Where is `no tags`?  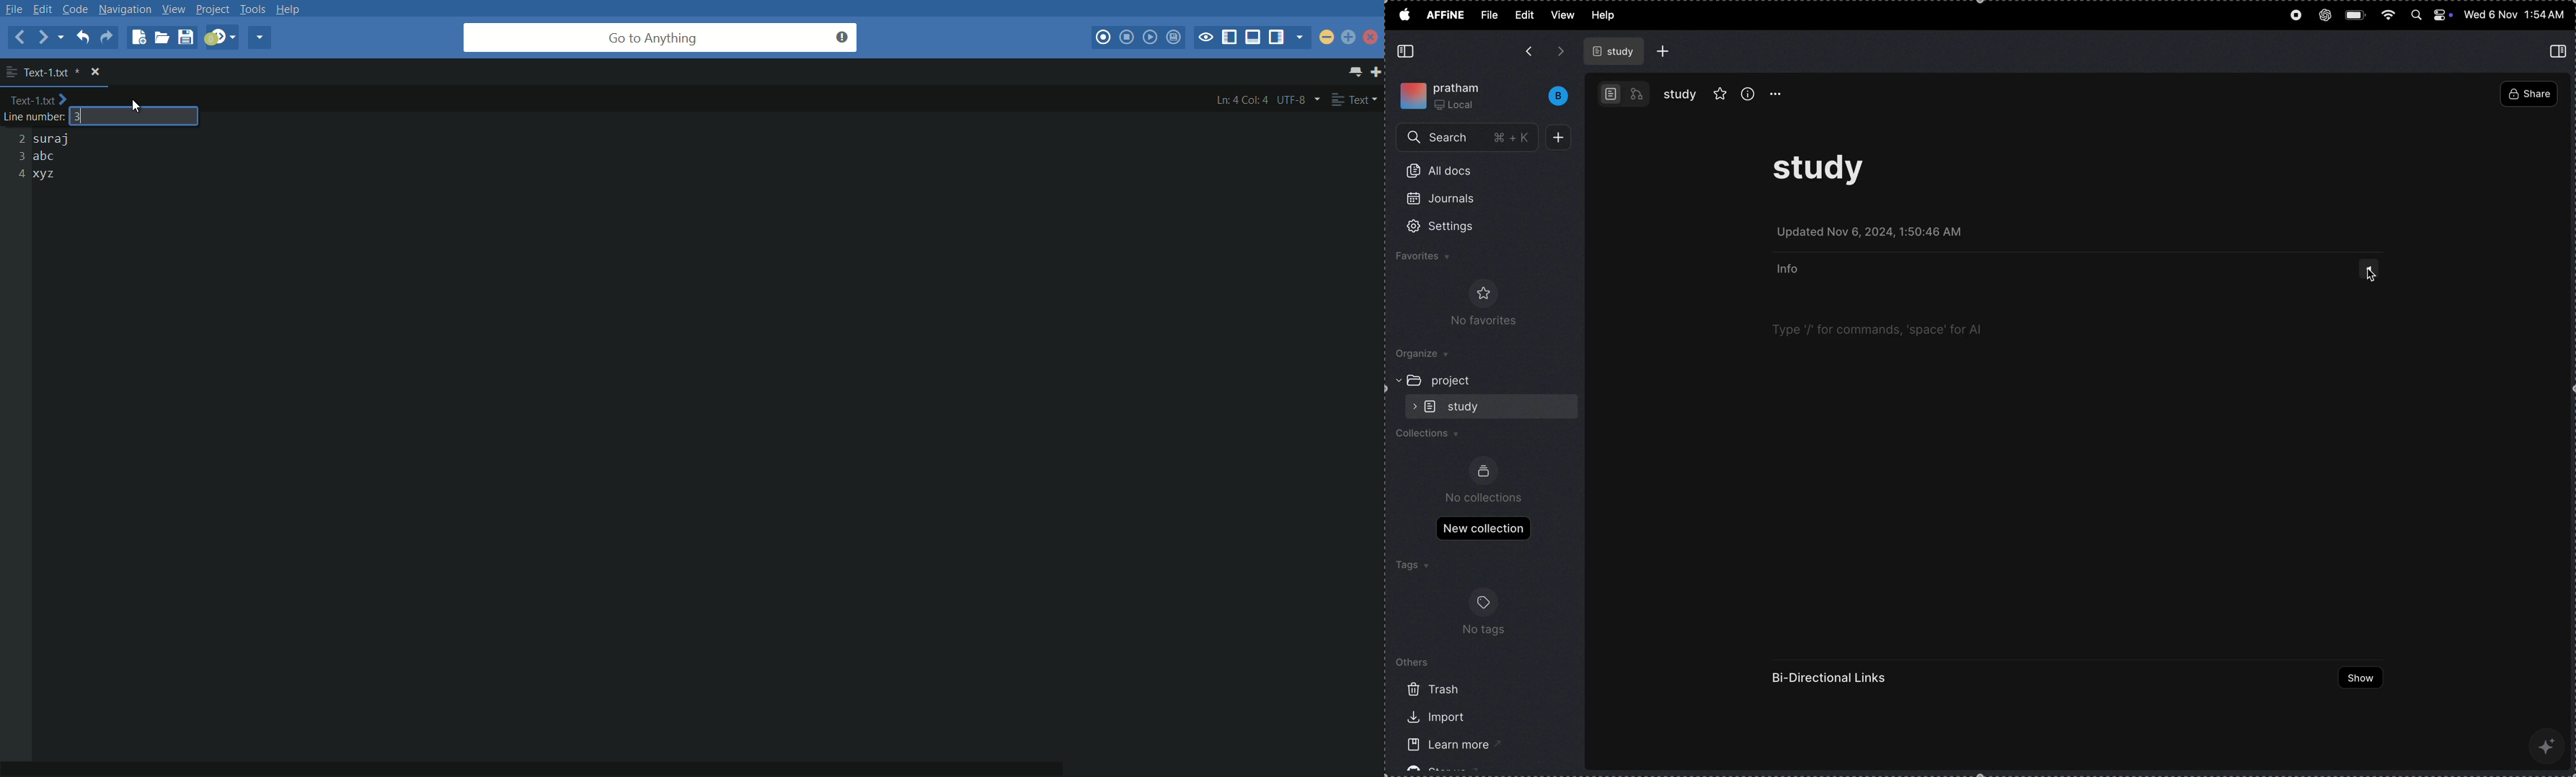 no tags is located at coordinates (1483, 634).